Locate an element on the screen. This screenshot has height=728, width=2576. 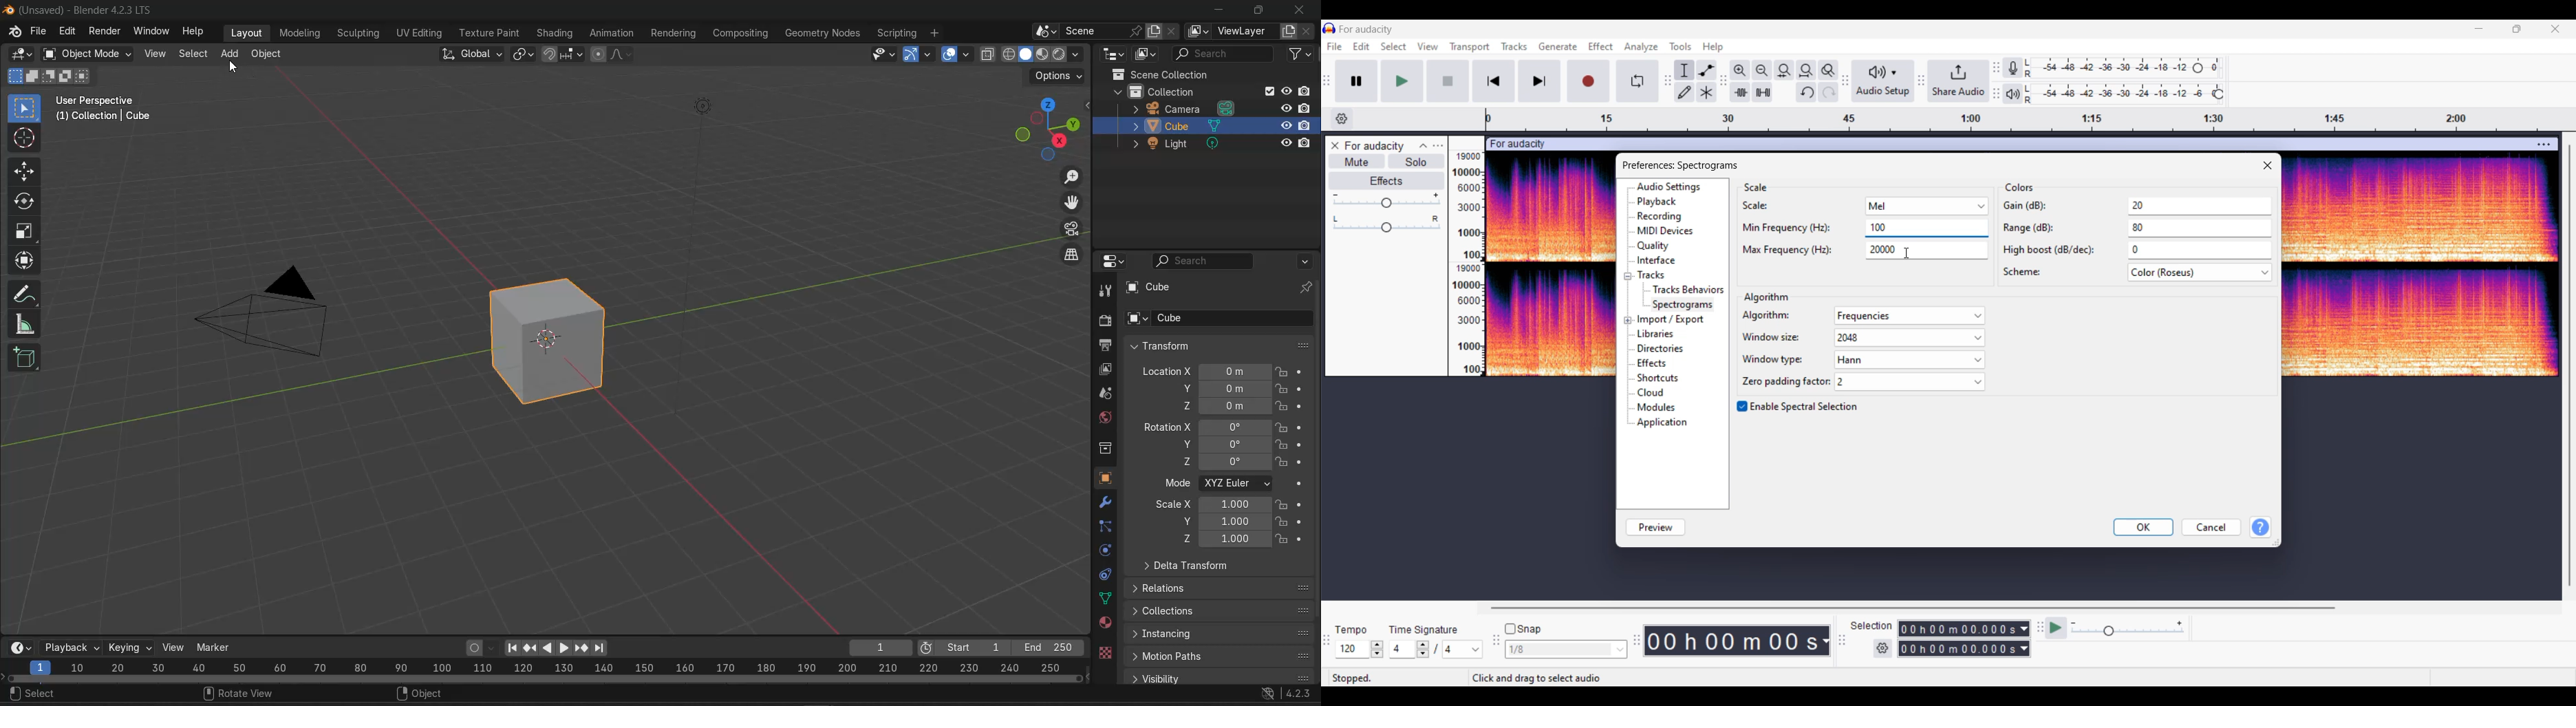
Edit menu is located at coordinates (1361, 46).